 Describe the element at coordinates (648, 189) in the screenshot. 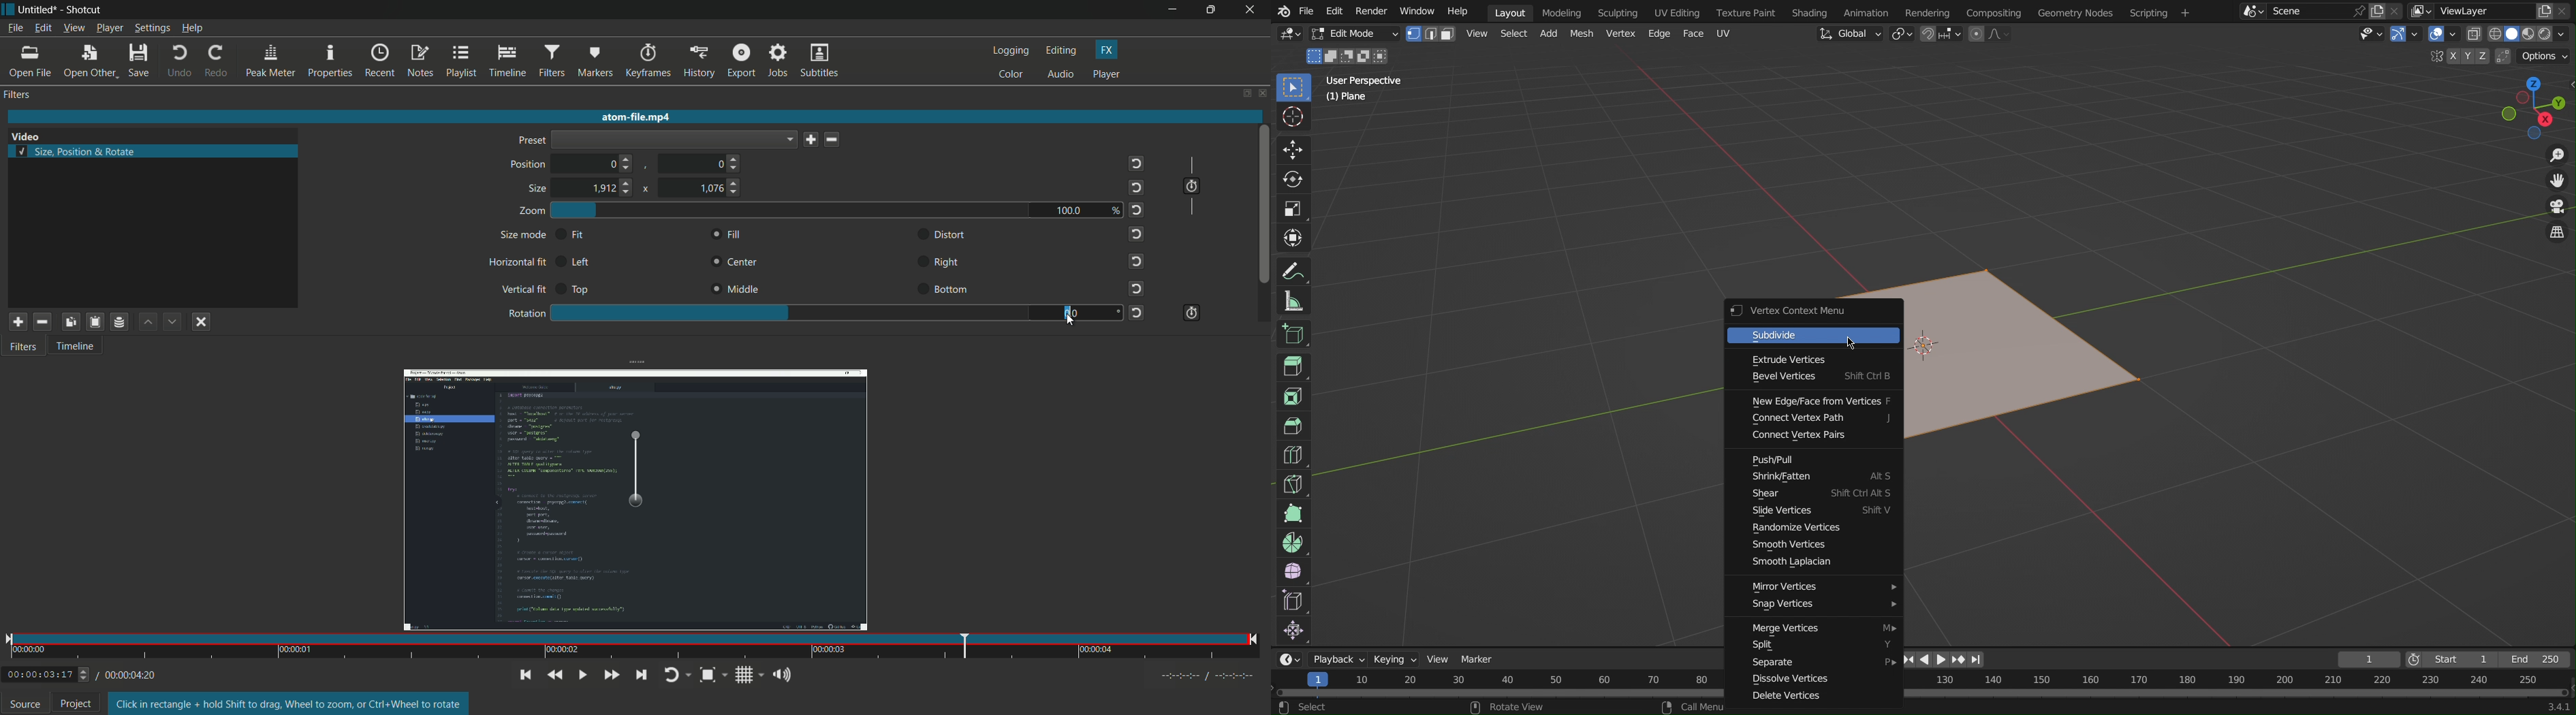

I see `x` at that location.